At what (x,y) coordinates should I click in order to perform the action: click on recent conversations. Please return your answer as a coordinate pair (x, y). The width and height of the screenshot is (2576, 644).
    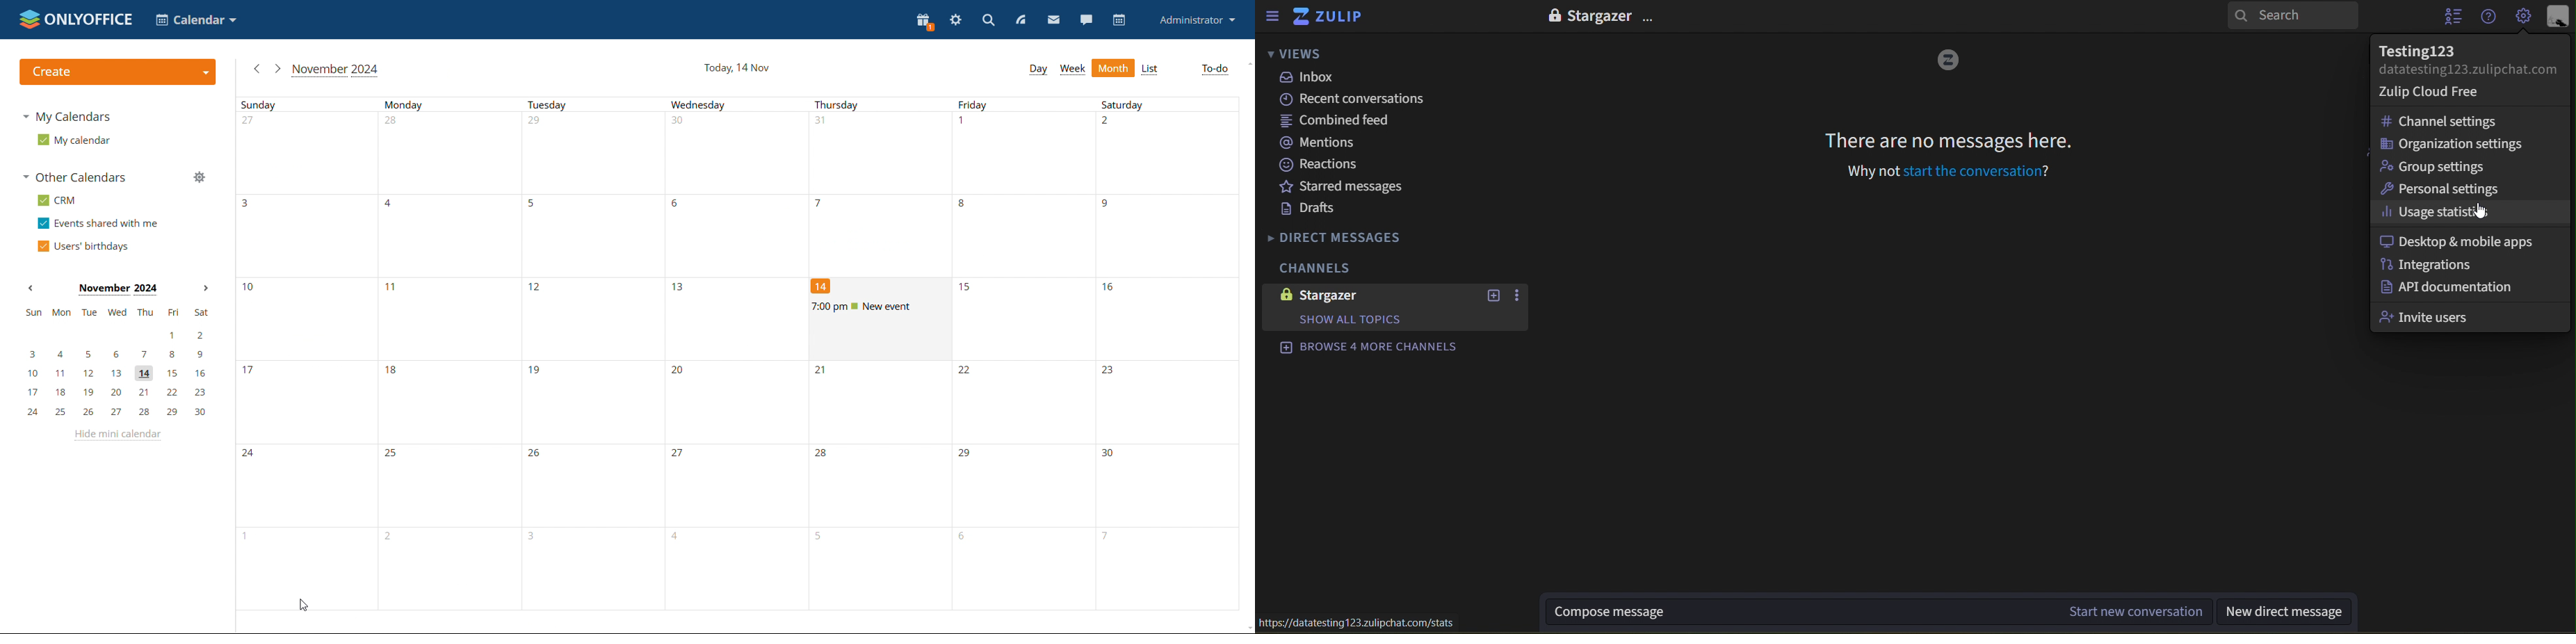
    Looking at the image, I should click on (1357, 99).